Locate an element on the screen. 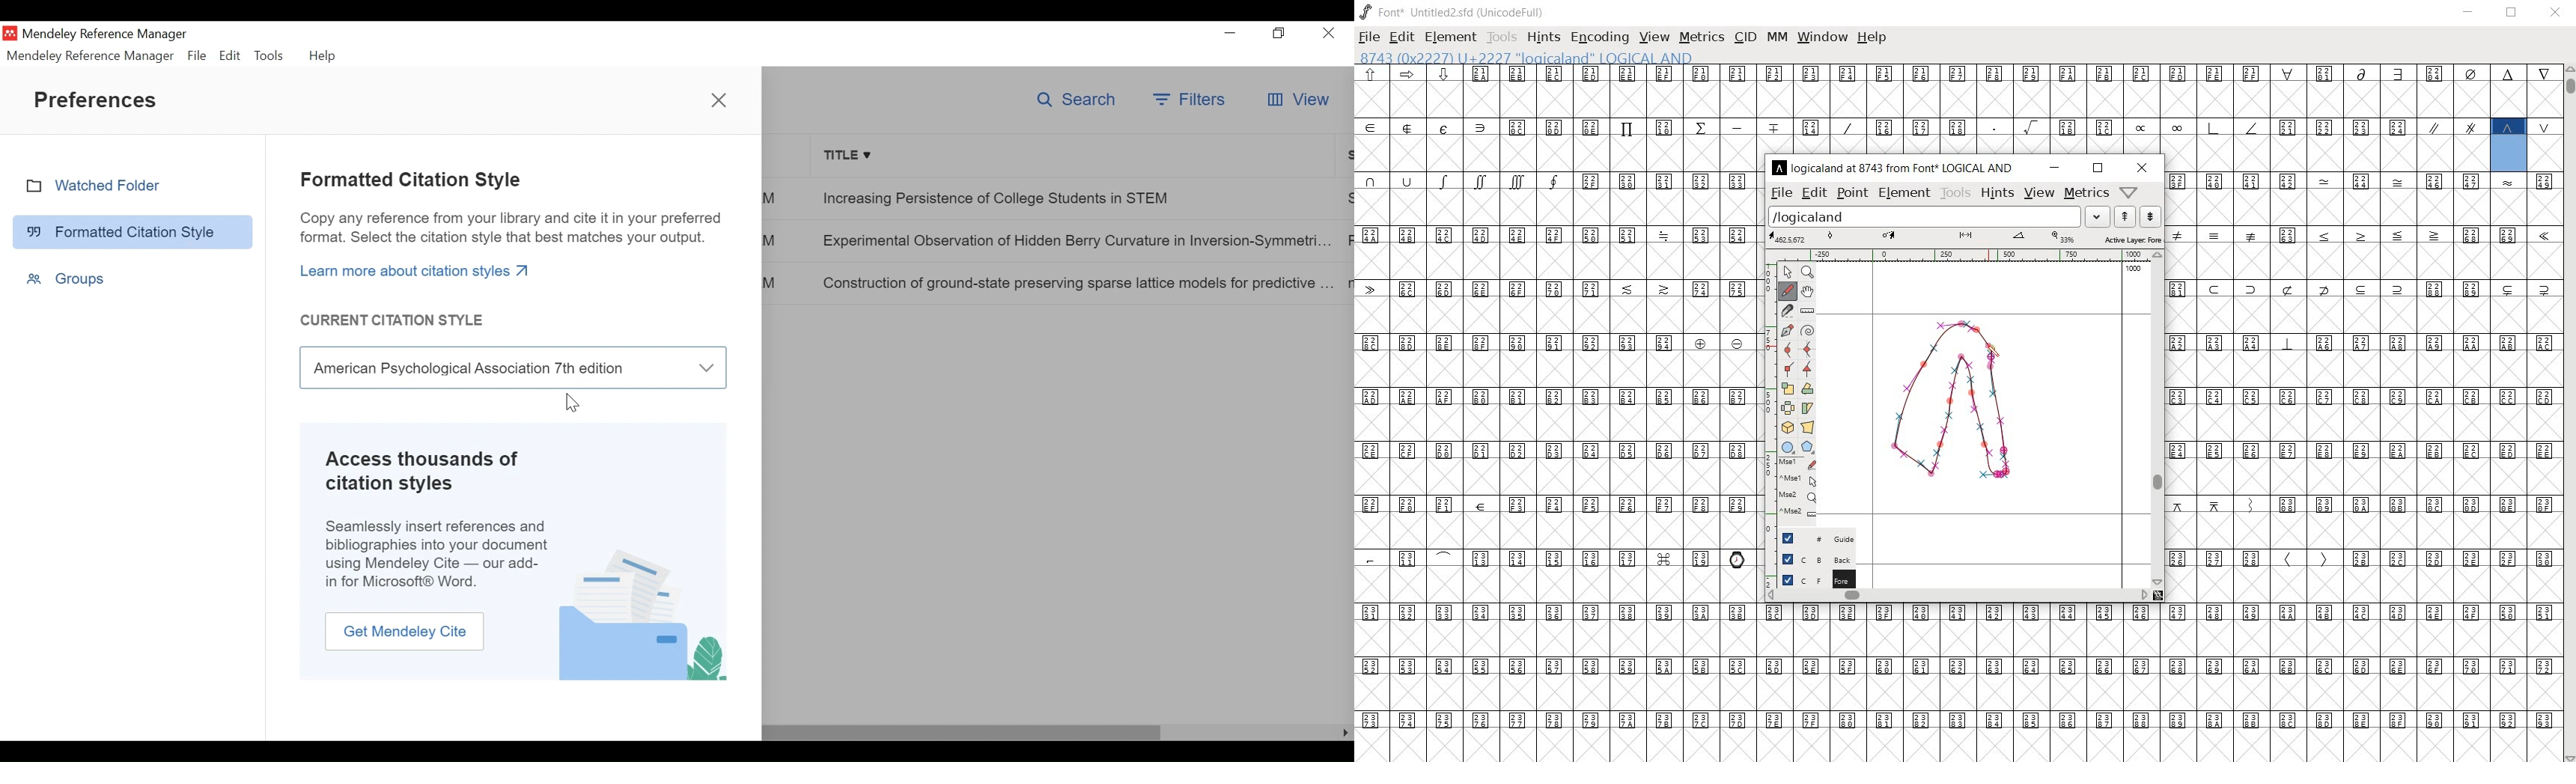 This screenshot has height=784, width=2576. Formatted Citation Style is located at coordinates (133, 231).